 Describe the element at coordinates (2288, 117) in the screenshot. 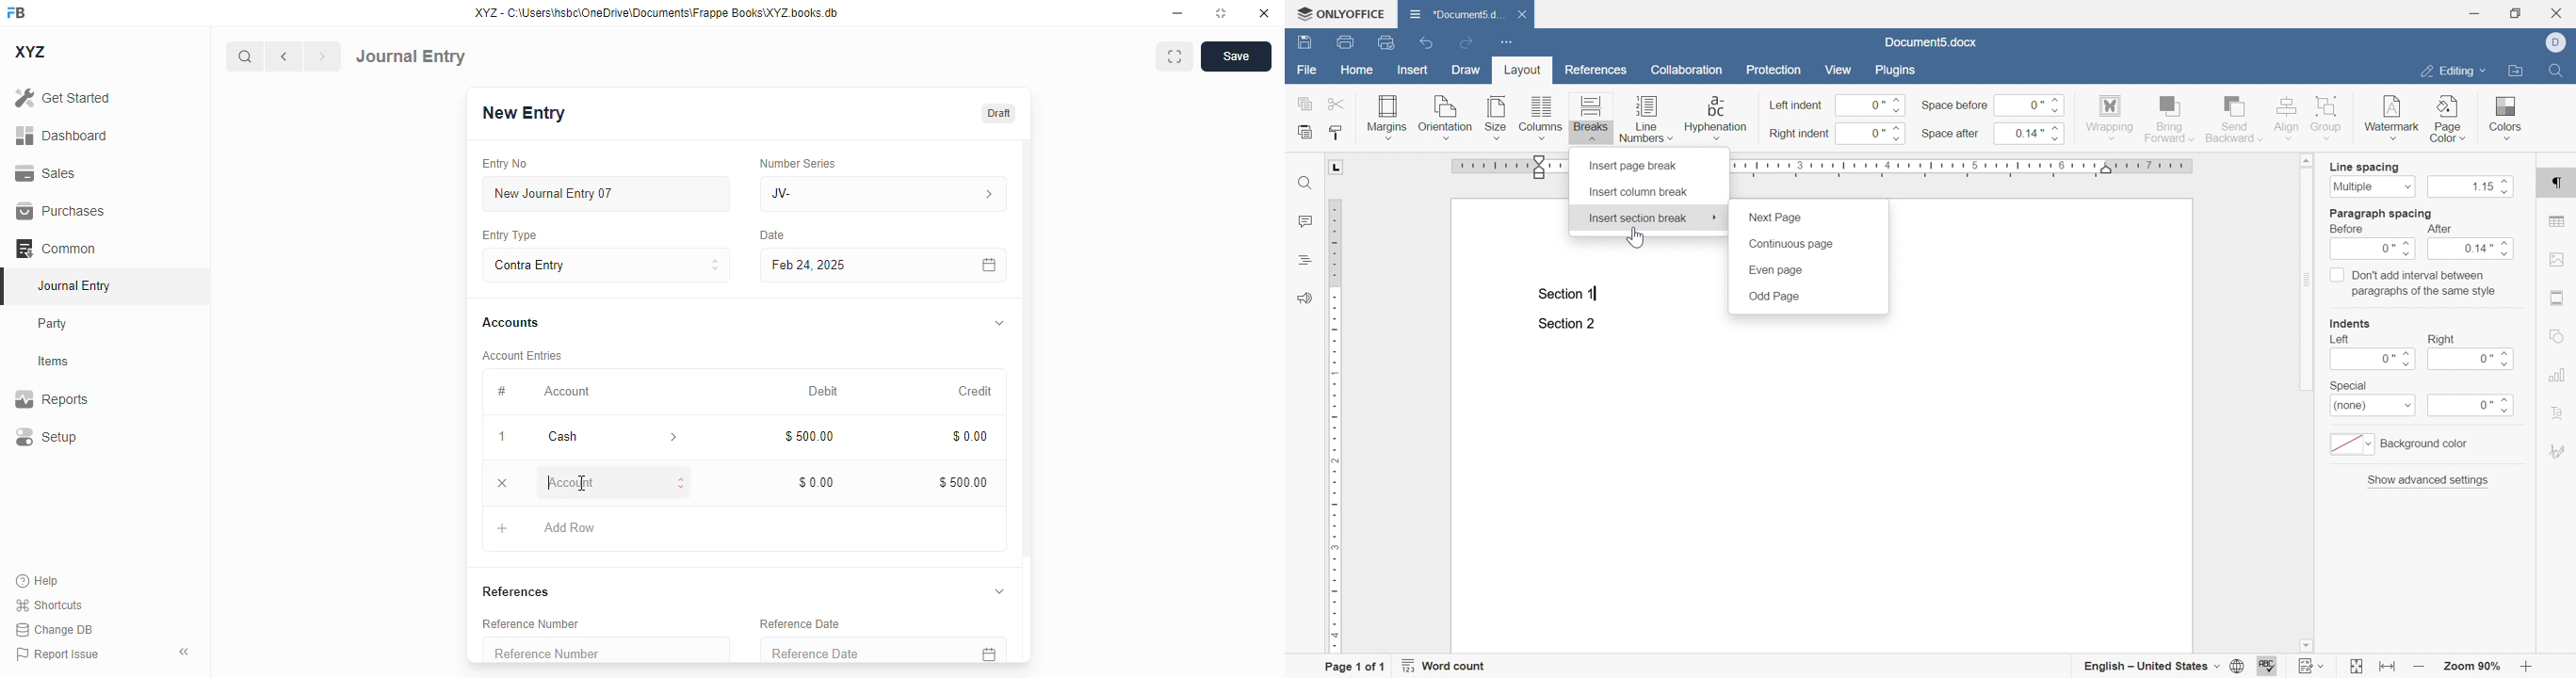

I see `align` at that location.